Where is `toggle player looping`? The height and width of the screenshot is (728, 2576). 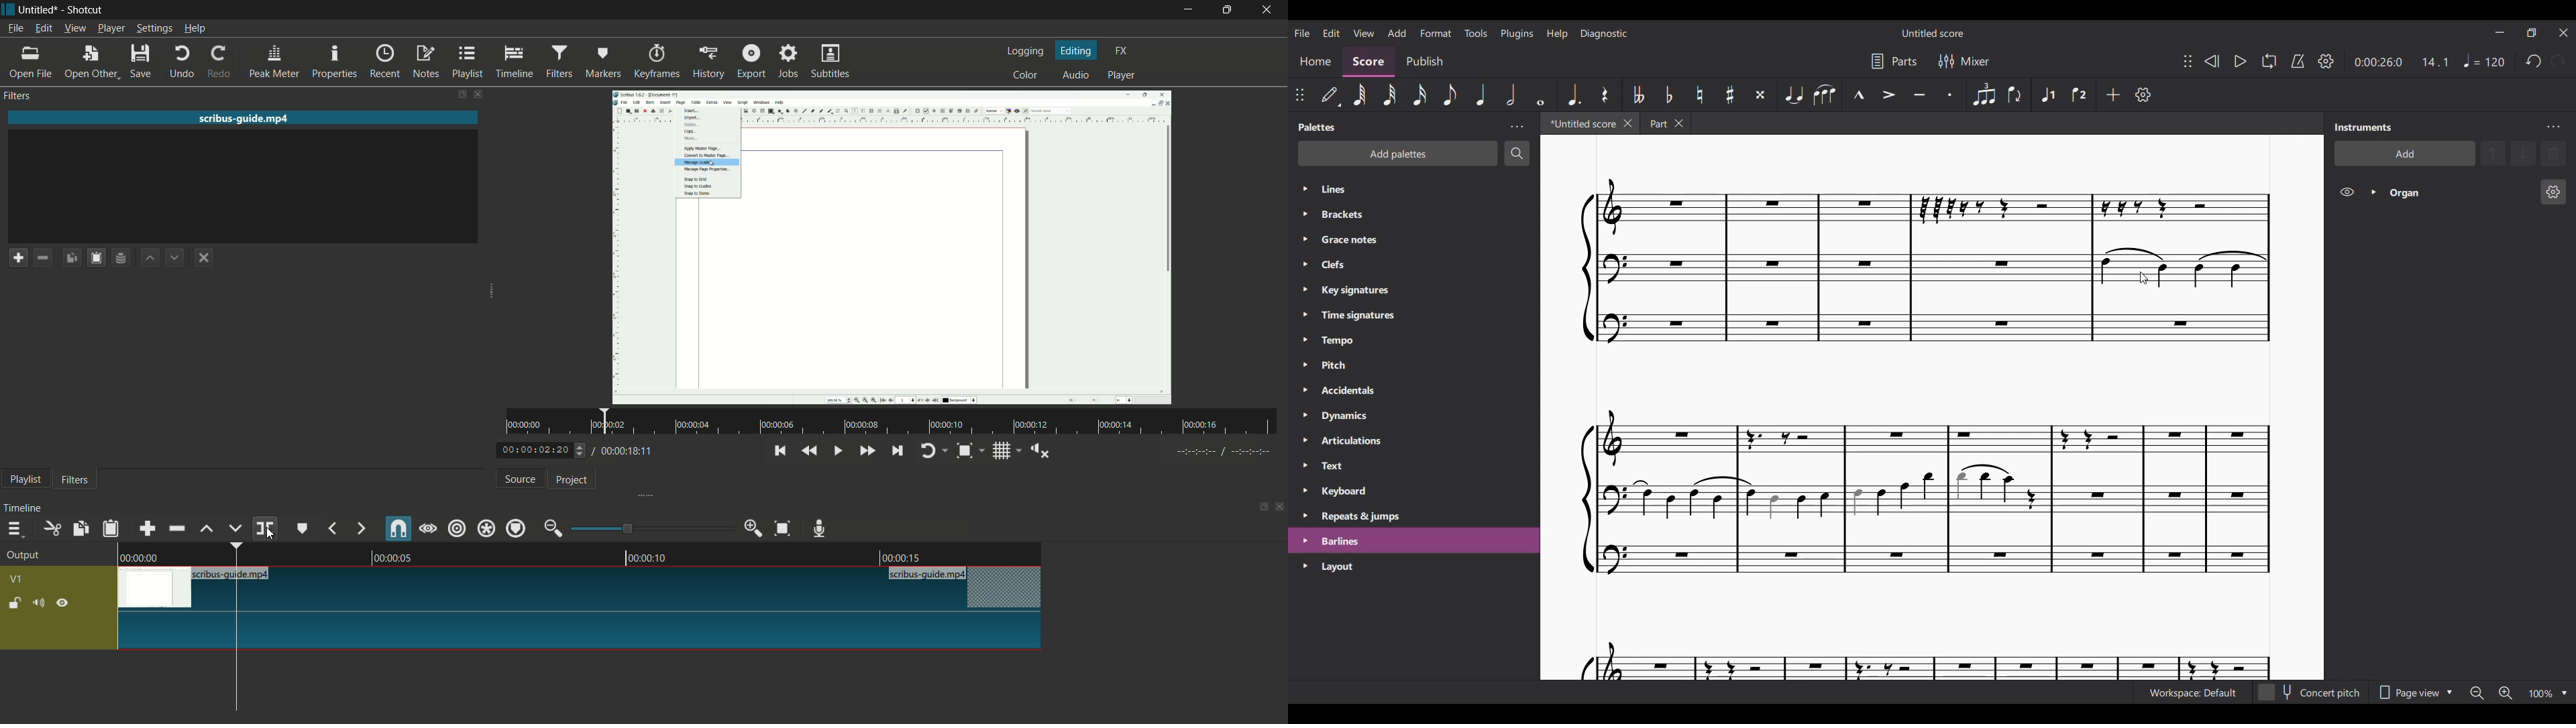 toggle player looping is located at coordinates (929, 451).